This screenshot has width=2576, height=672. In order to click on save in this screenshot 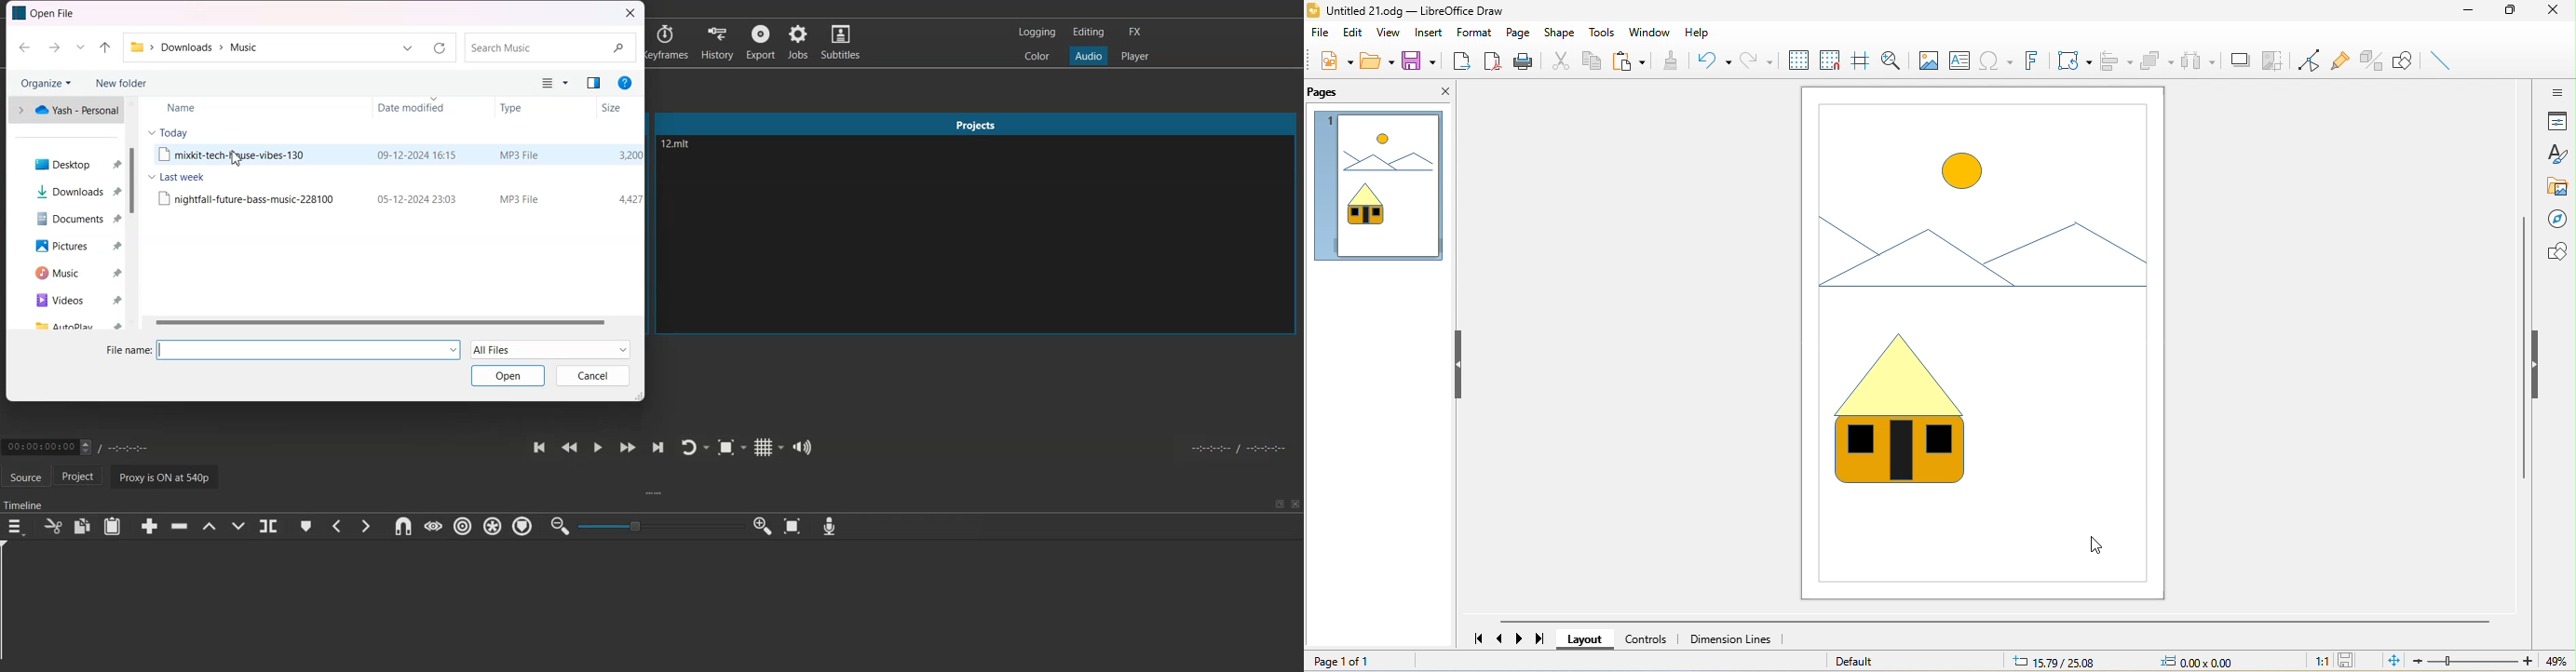, I will do `click(2350, 661)`.